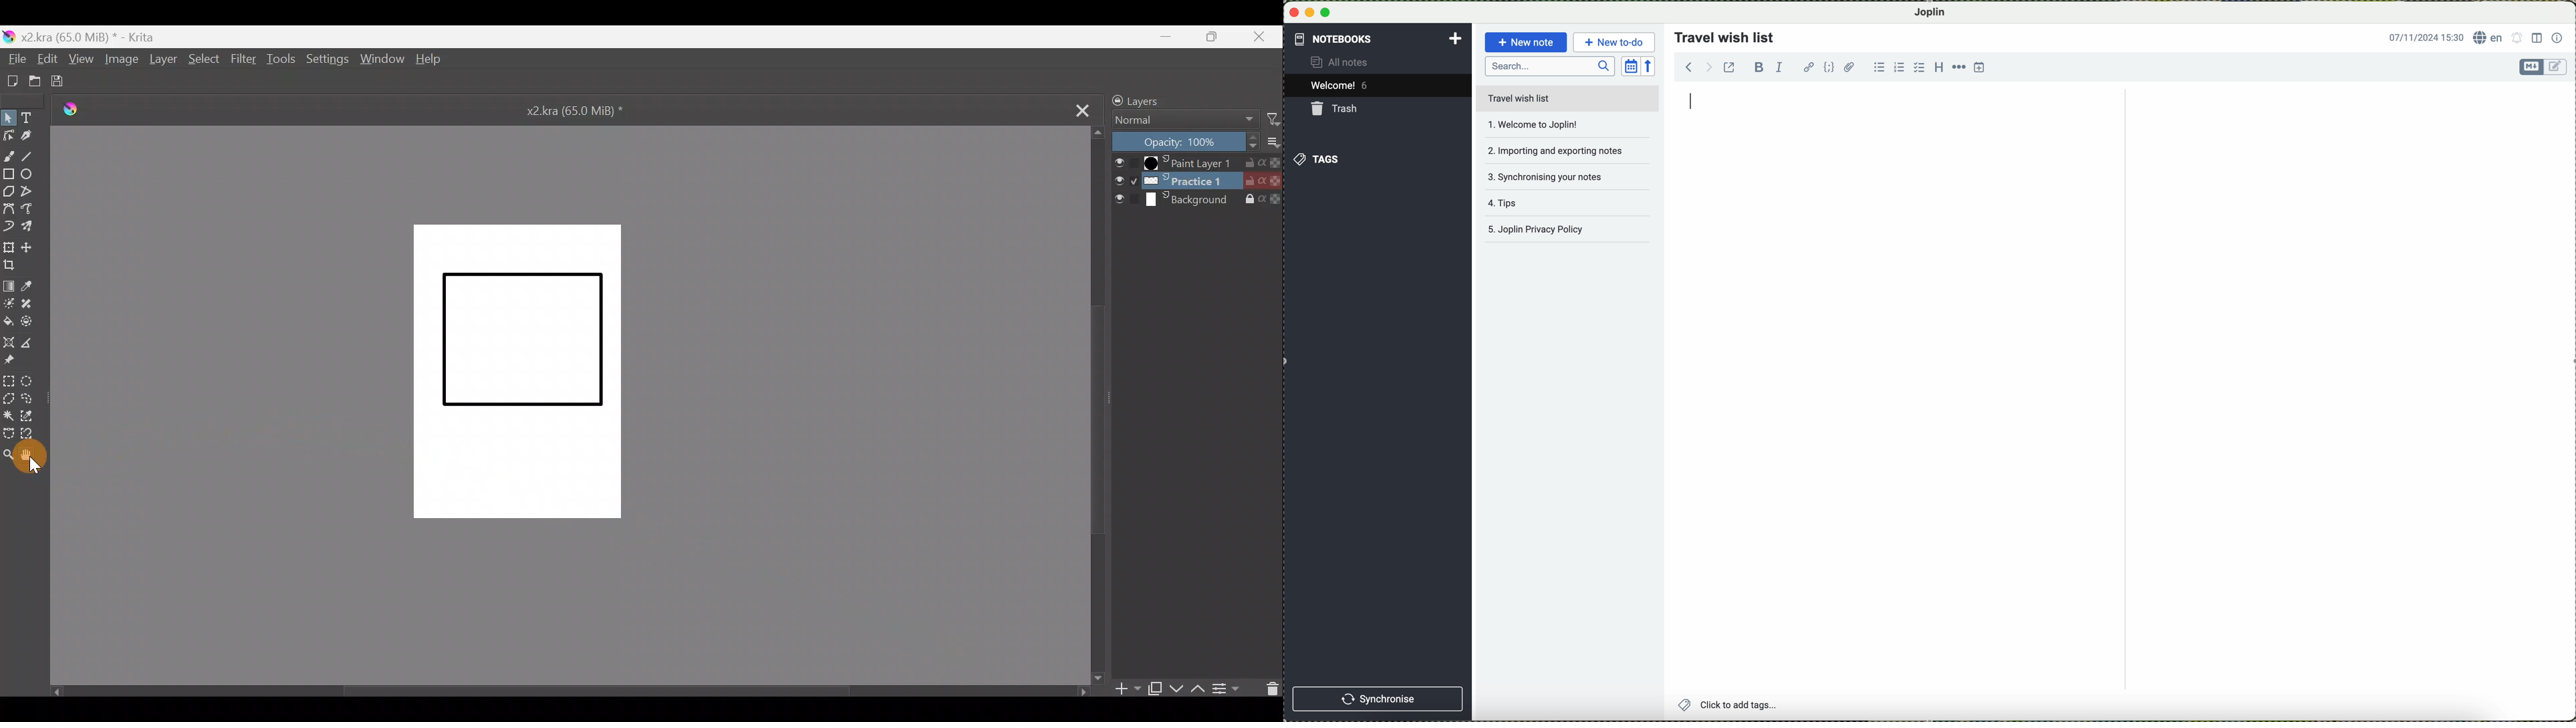  I want to click on travel wish list, so click(1720, 34).